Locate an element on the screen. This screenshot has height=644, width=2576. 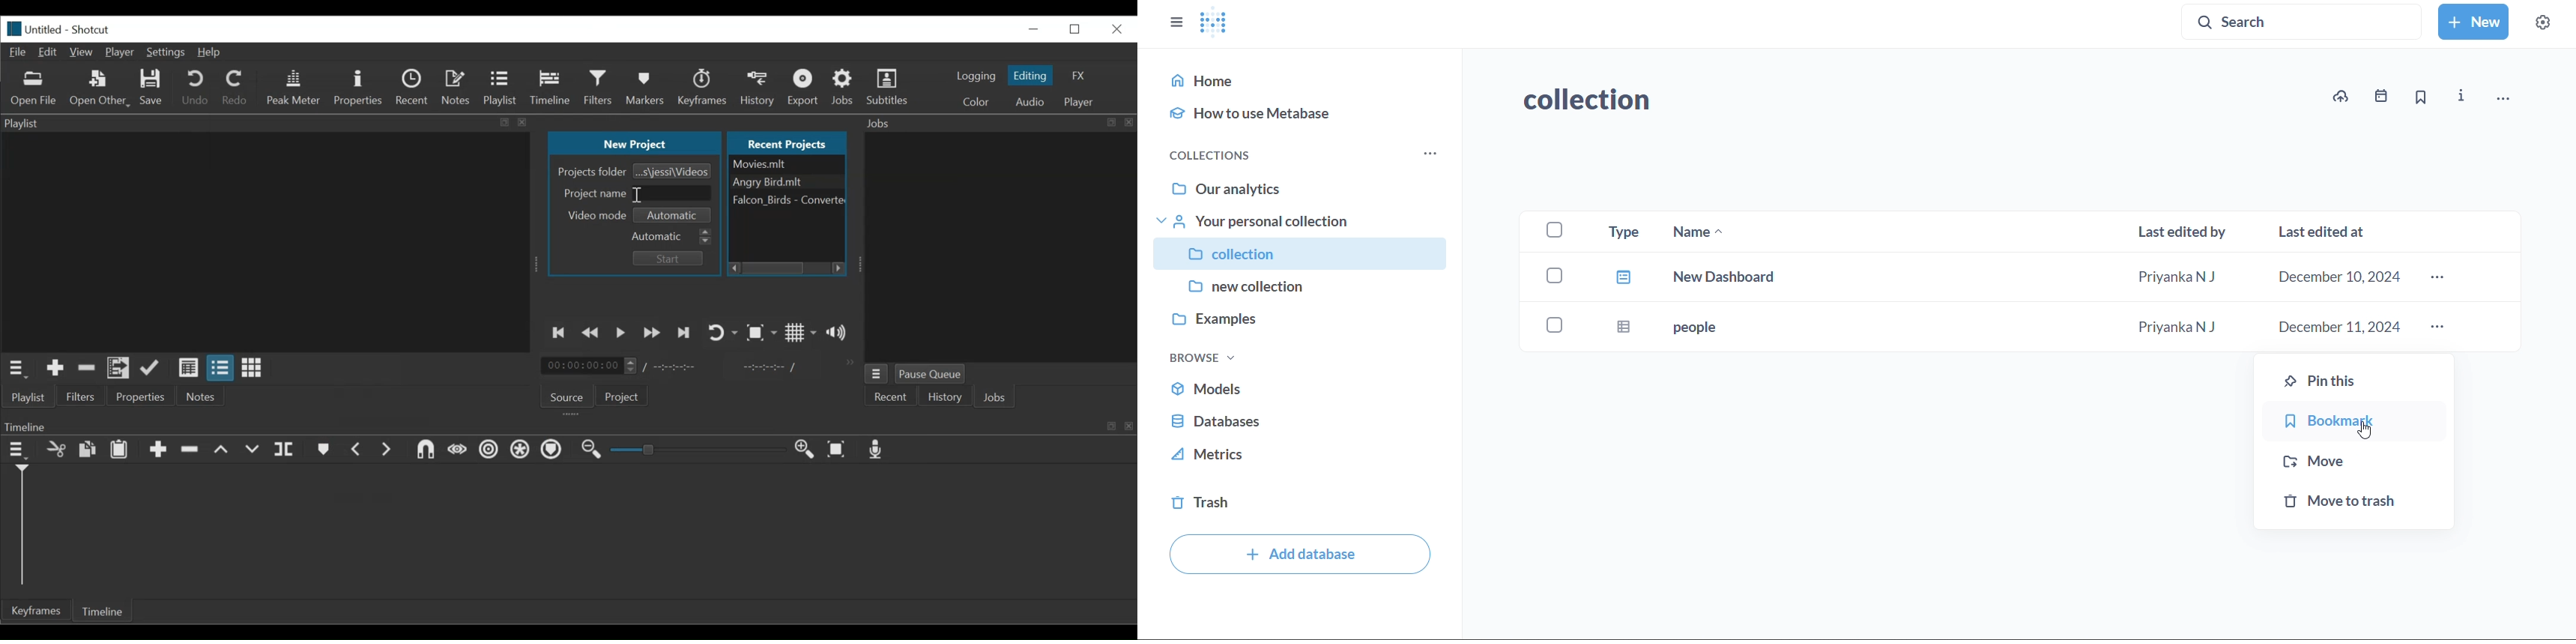
Ripple Delete is located at coordinates (193, 450).